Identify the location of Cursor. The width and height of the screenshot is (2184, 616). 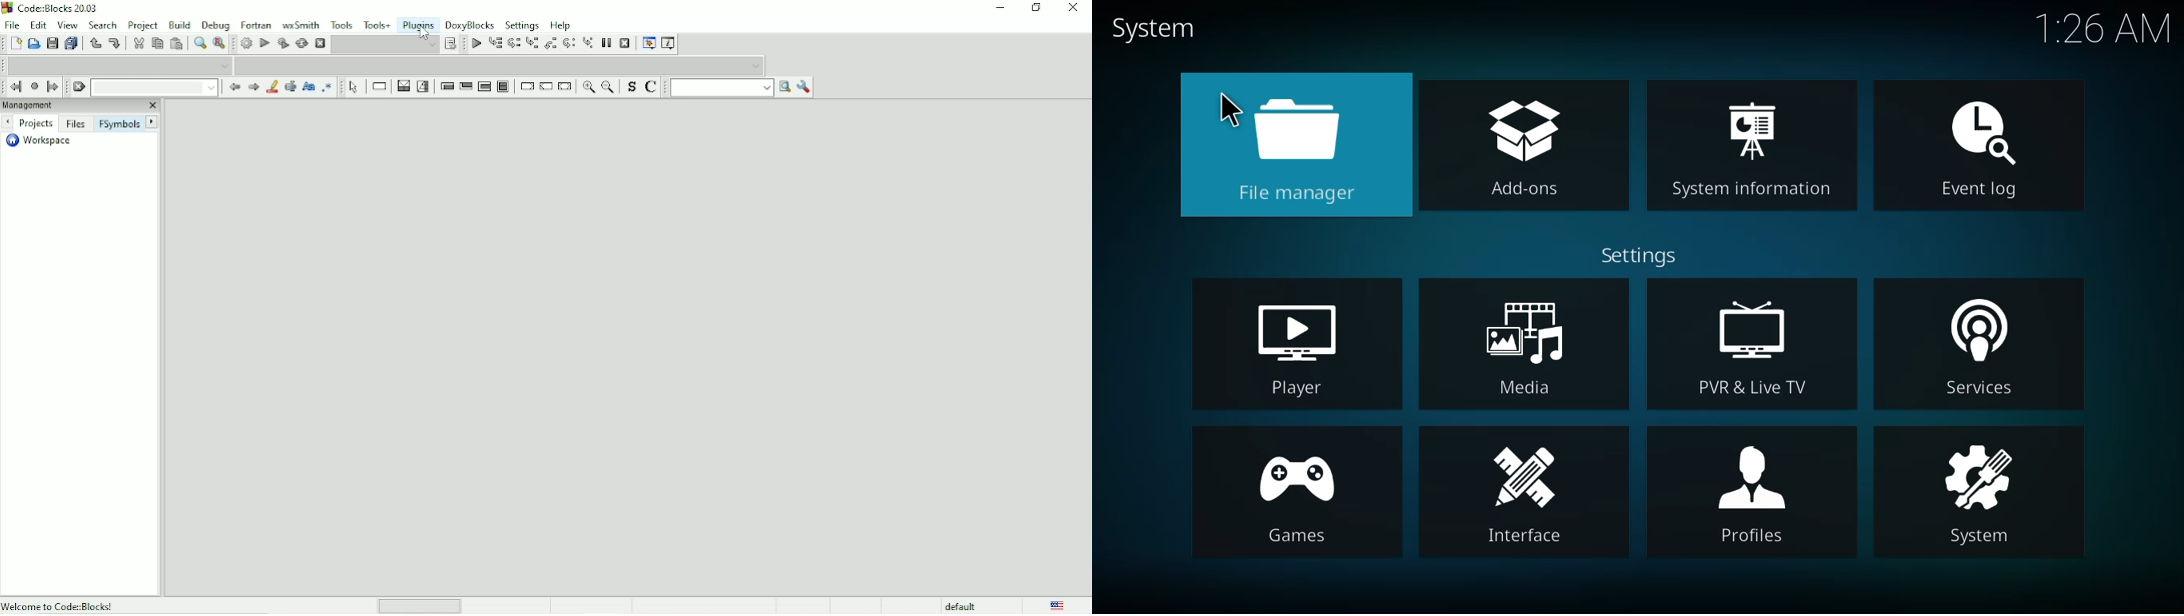
(427, 32).